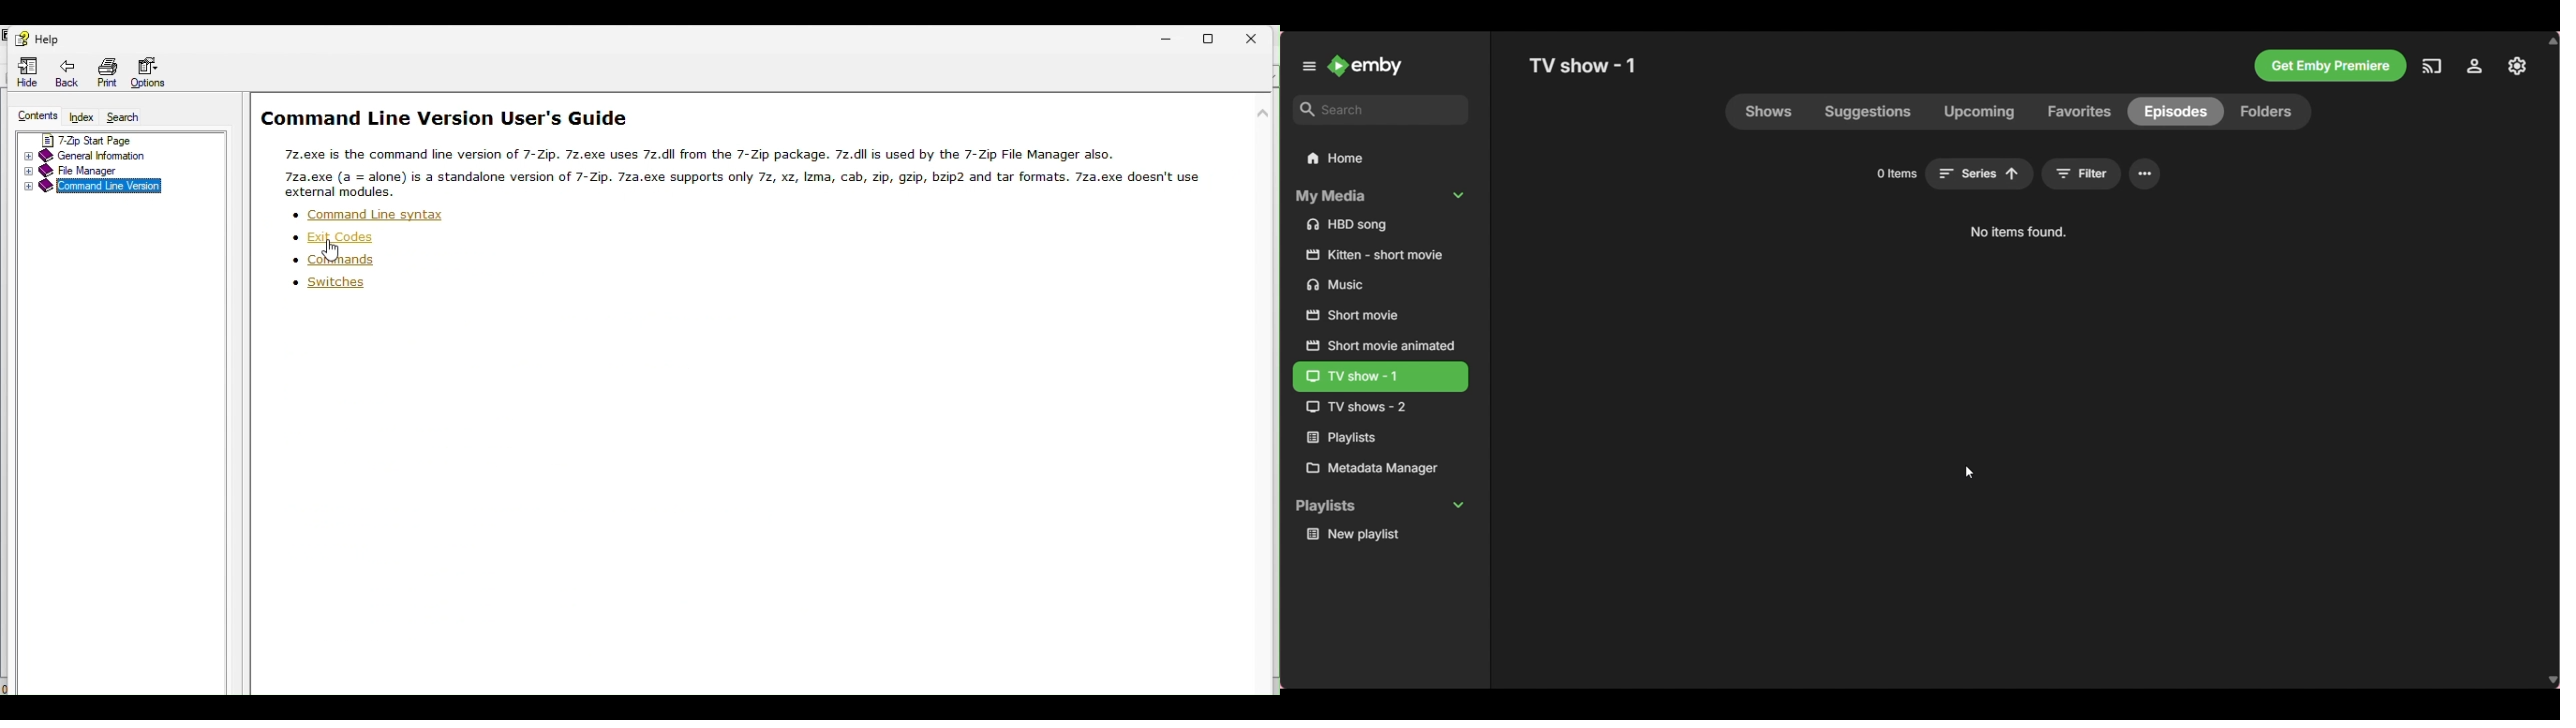 The width and height of the screenshot is (2576, 728). Describe the element at coordinates (72, 72) in the screenshot. I see `Back` at that location.